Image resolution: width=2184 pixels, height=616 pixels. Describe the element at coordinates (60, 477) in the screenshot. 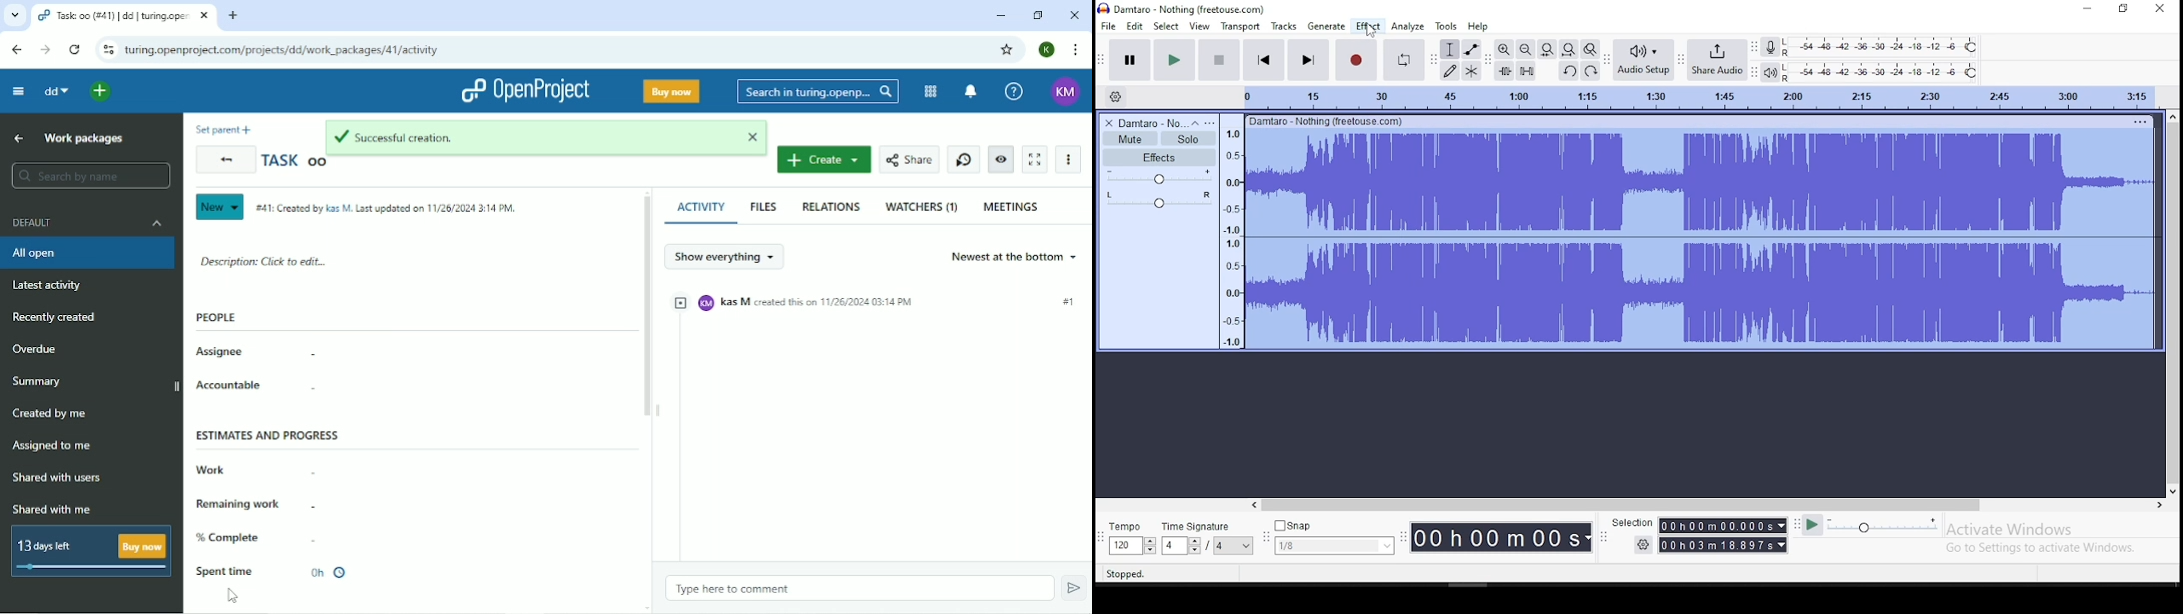

I see `Shared with users` at that location.